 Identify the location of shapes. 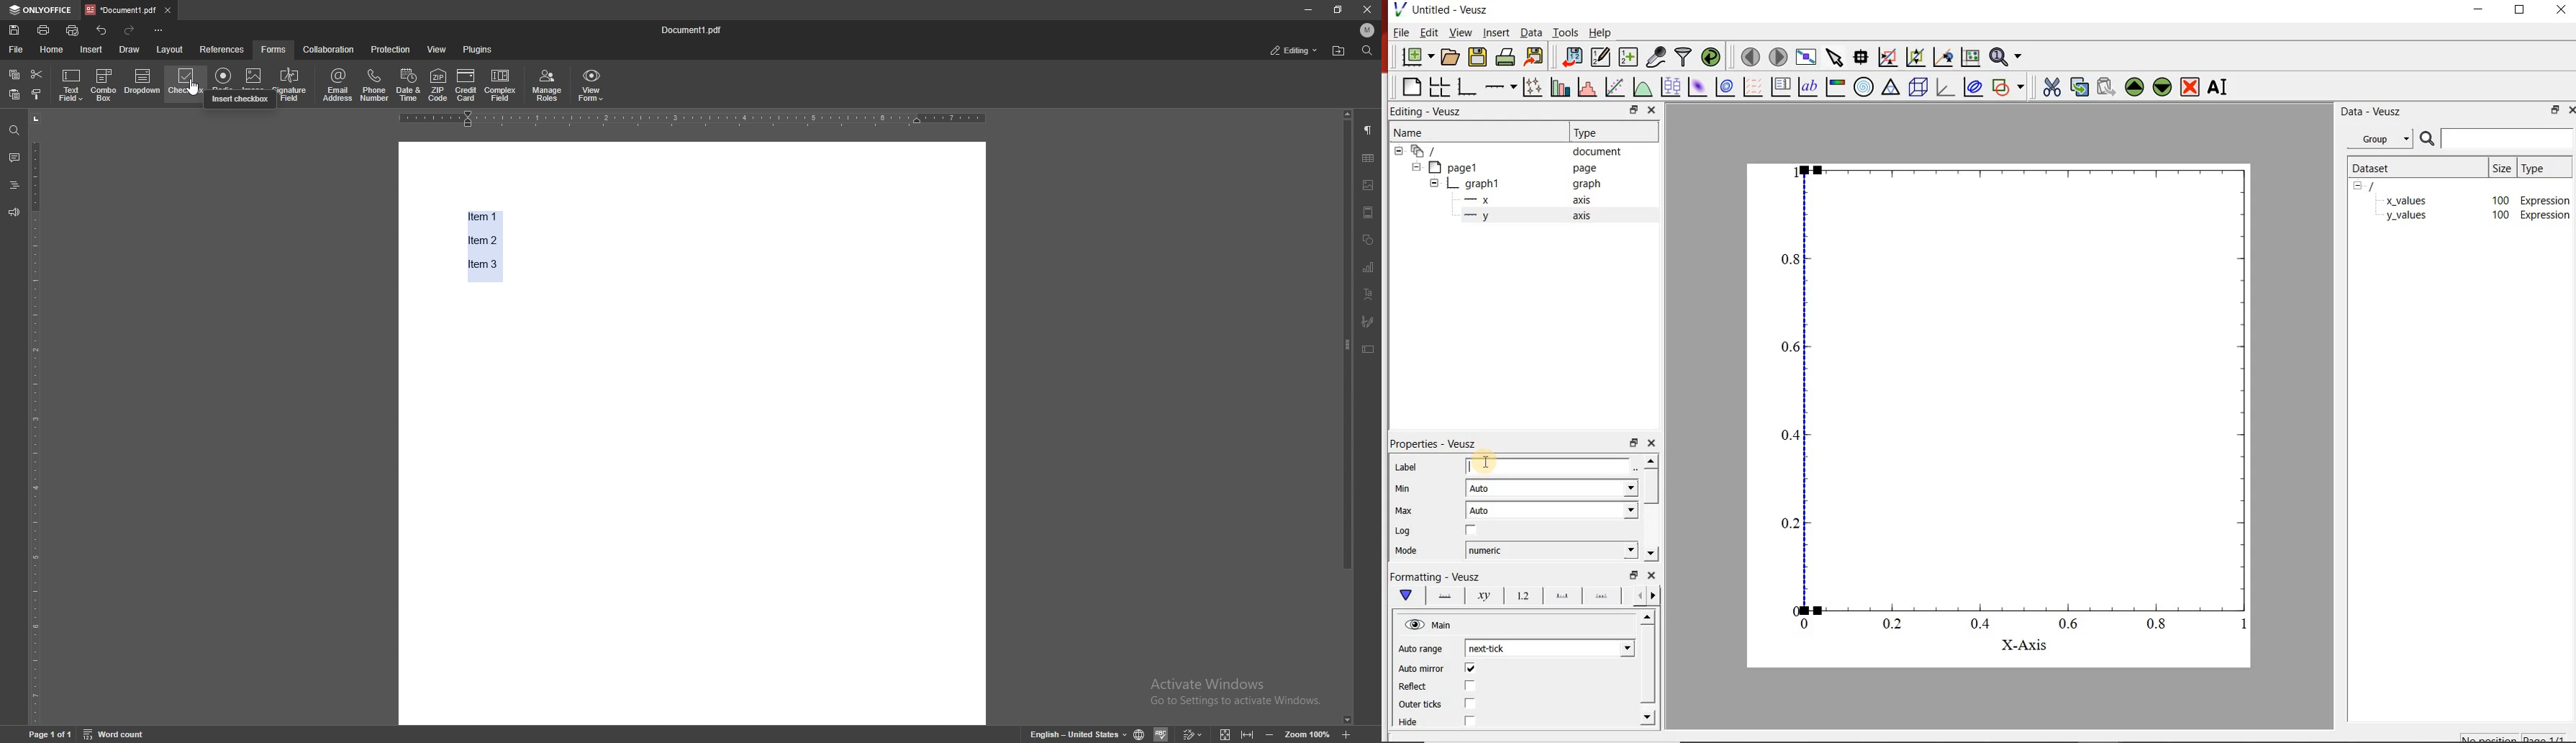
(1369, 240).